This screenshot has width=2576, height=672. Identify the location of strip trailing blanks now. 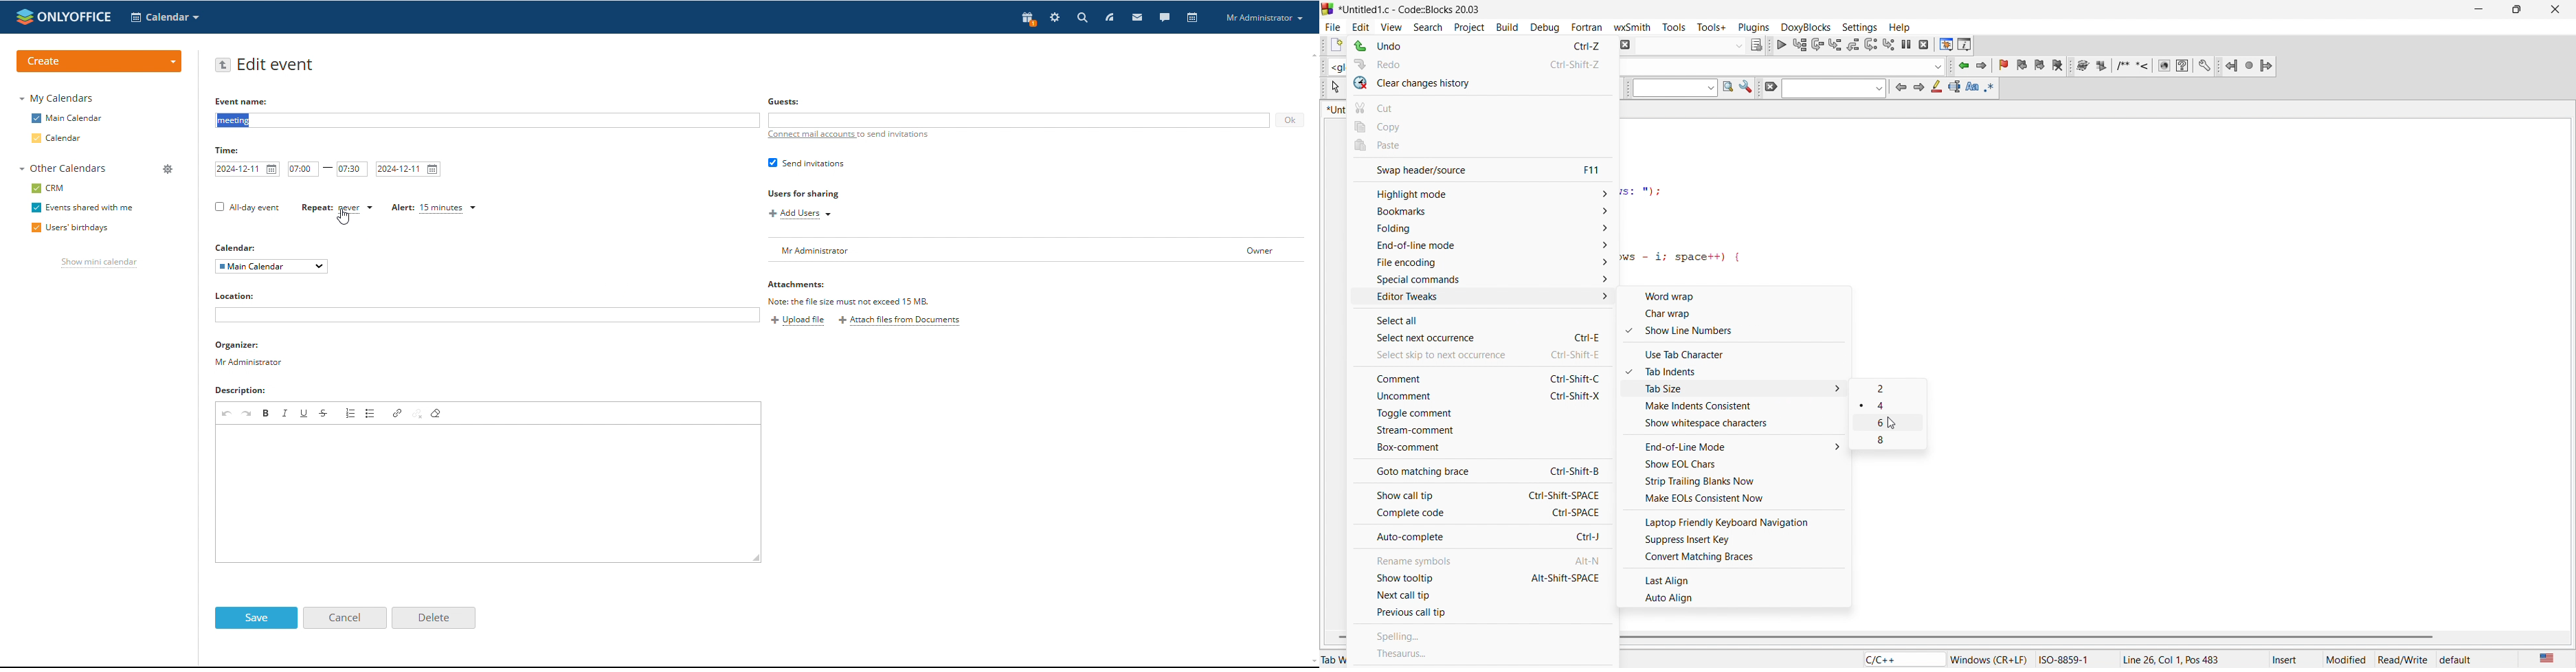
(1738, 481).